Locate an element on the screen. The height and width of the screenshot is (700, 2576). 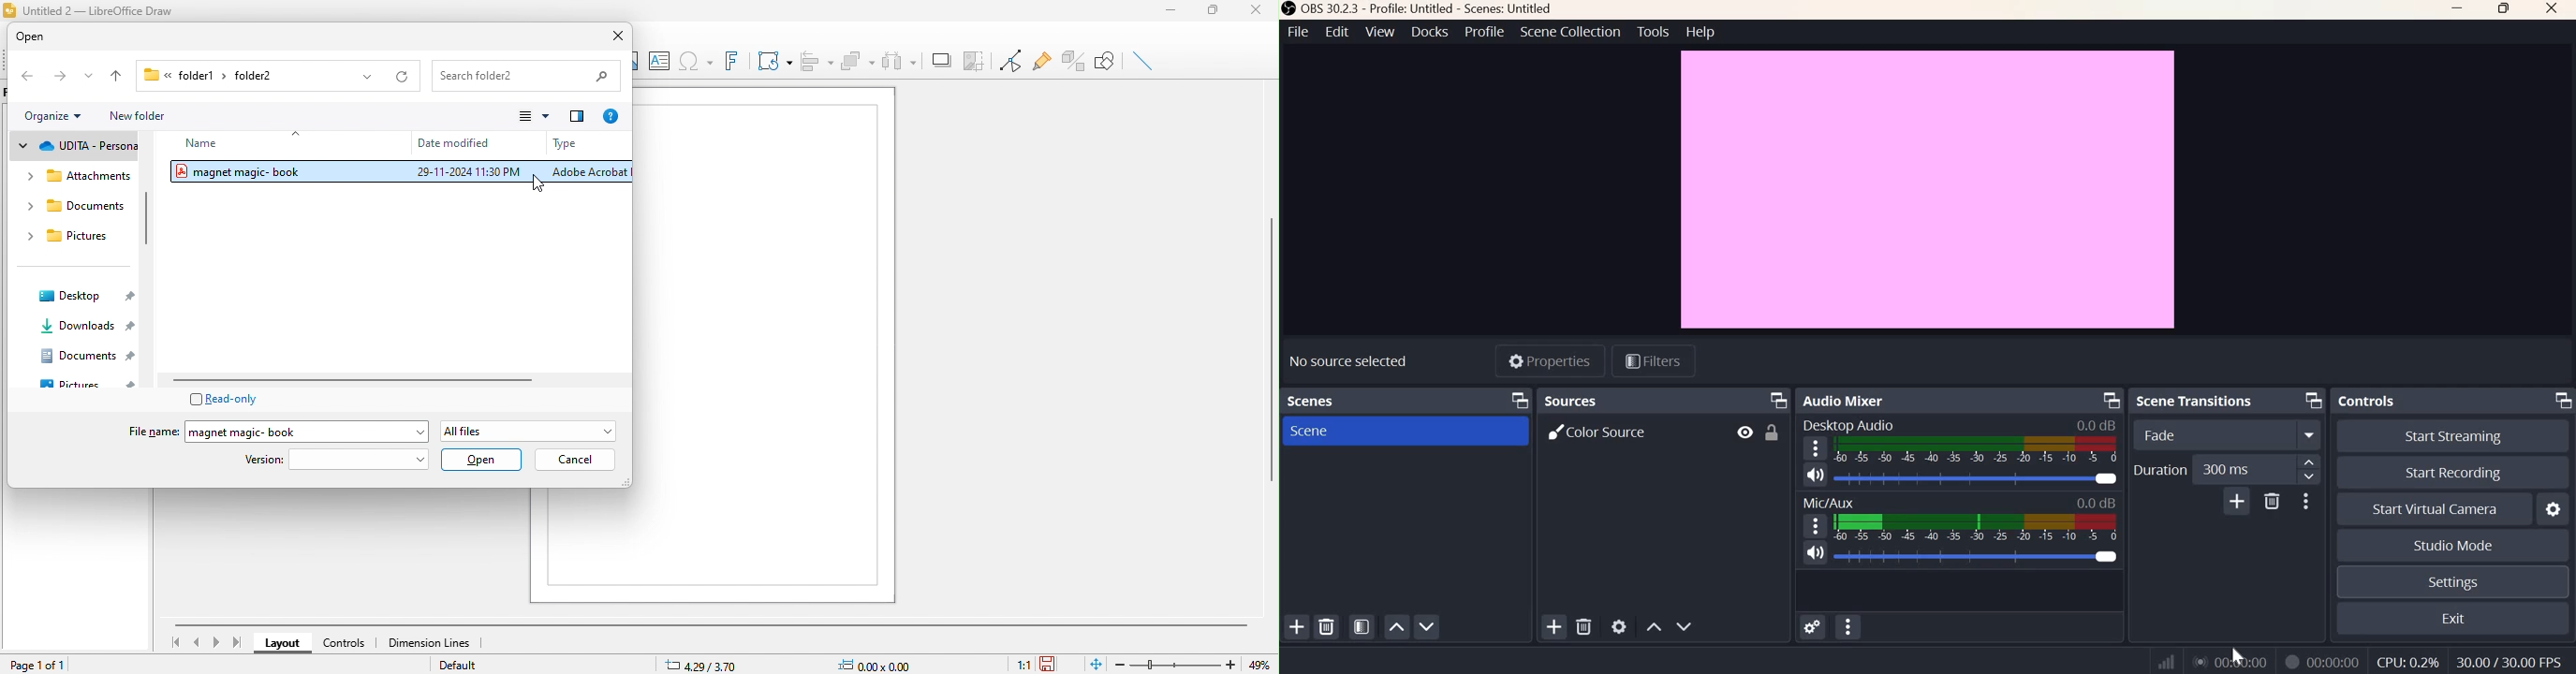
Minimize is located at coordinates (2459, 11).